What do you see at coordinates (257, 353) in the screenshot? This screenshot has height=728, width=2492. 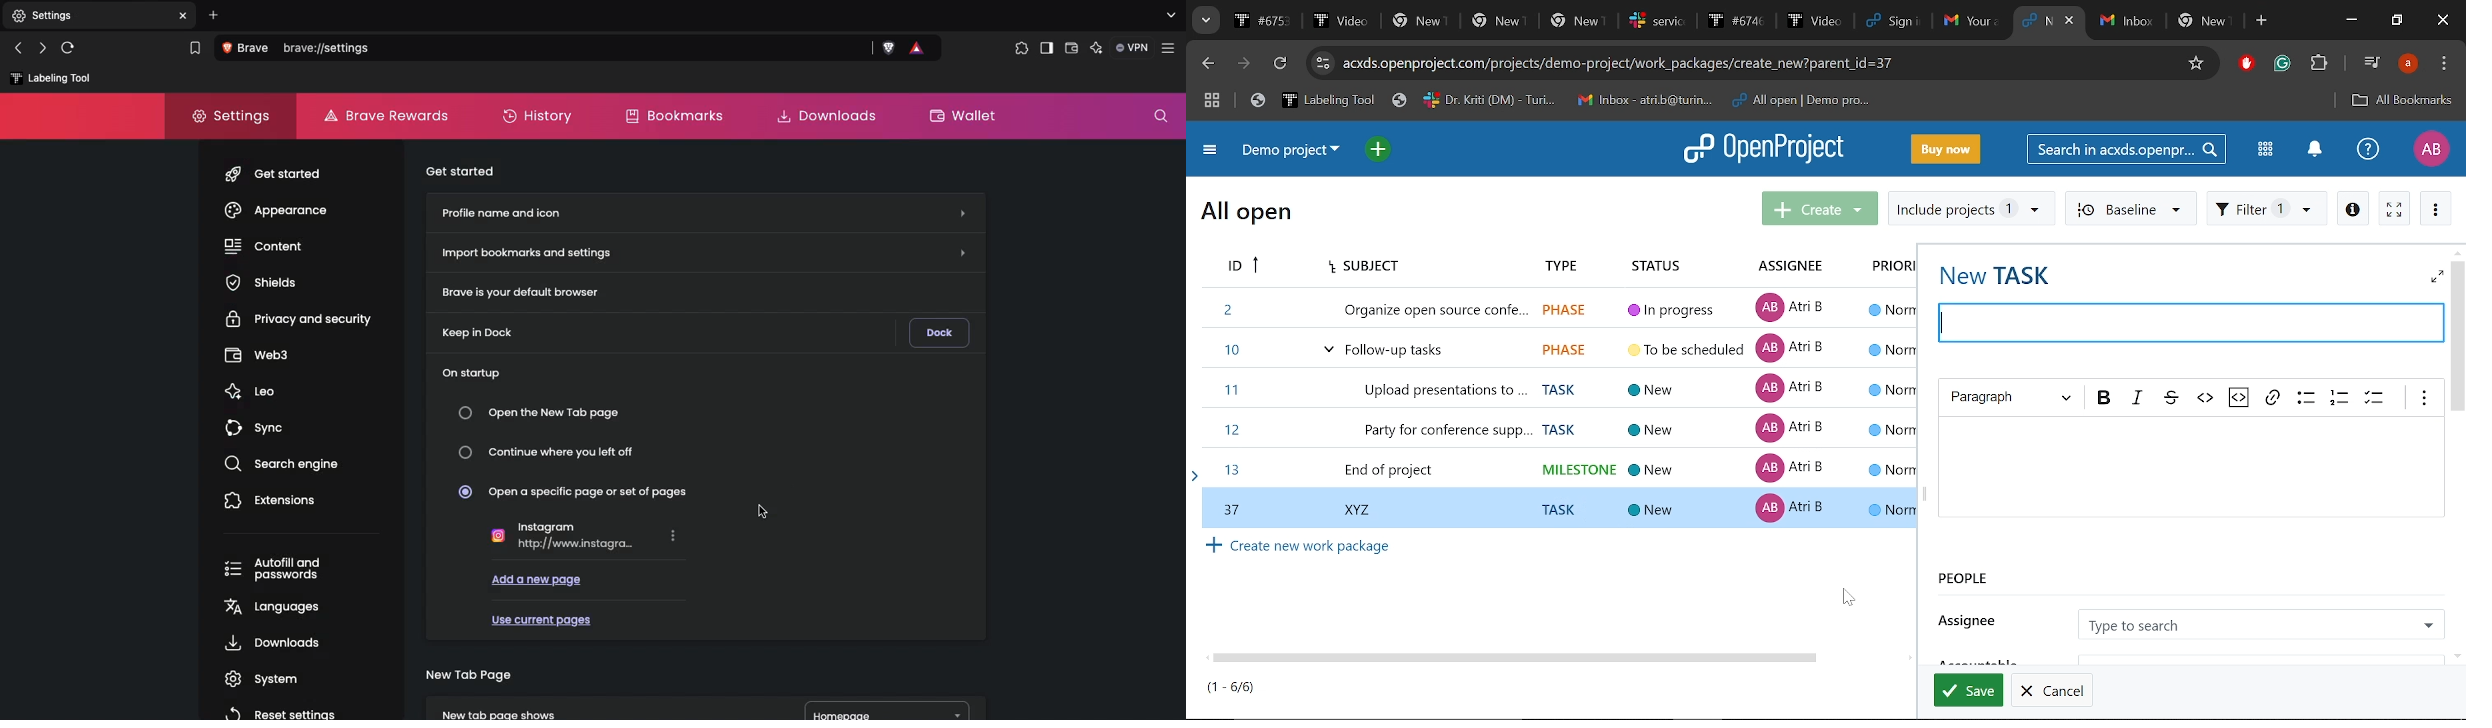 I see `Web3` at bounding box center [257, 353].